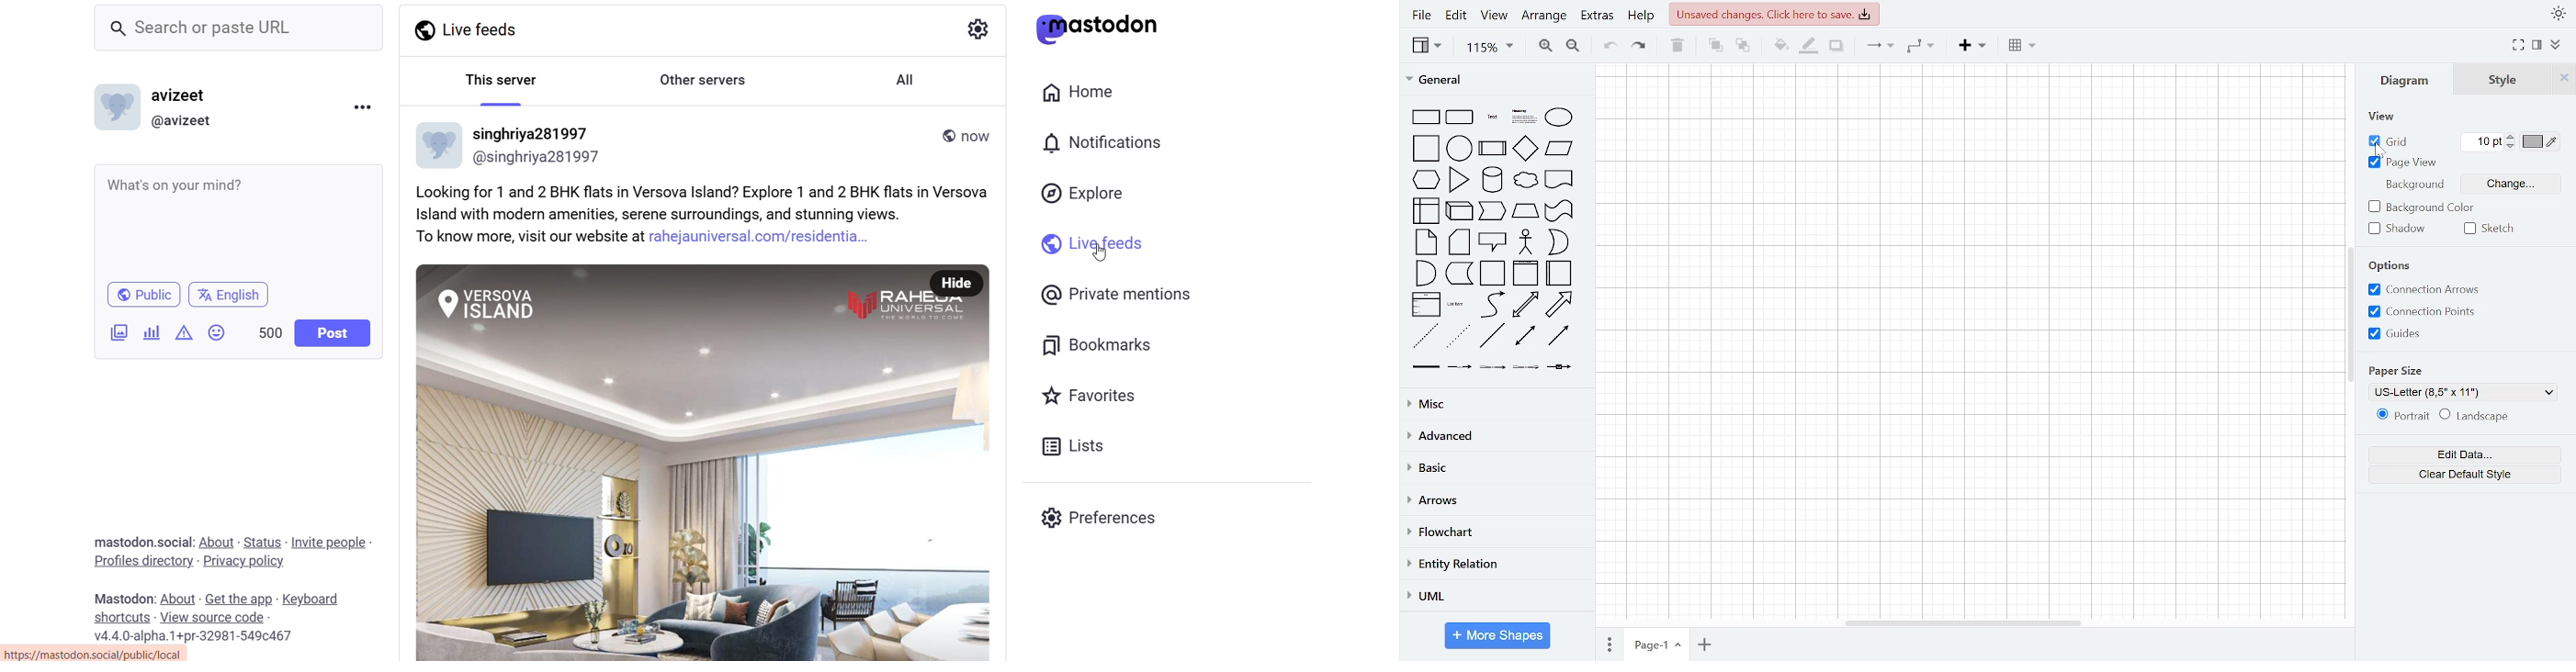 The width and height of the screenshot is (2576, 672). What do you see at coordinates (2490, 229) in the screenshot?
I see `sketch` at bounding box center [2490, 229].